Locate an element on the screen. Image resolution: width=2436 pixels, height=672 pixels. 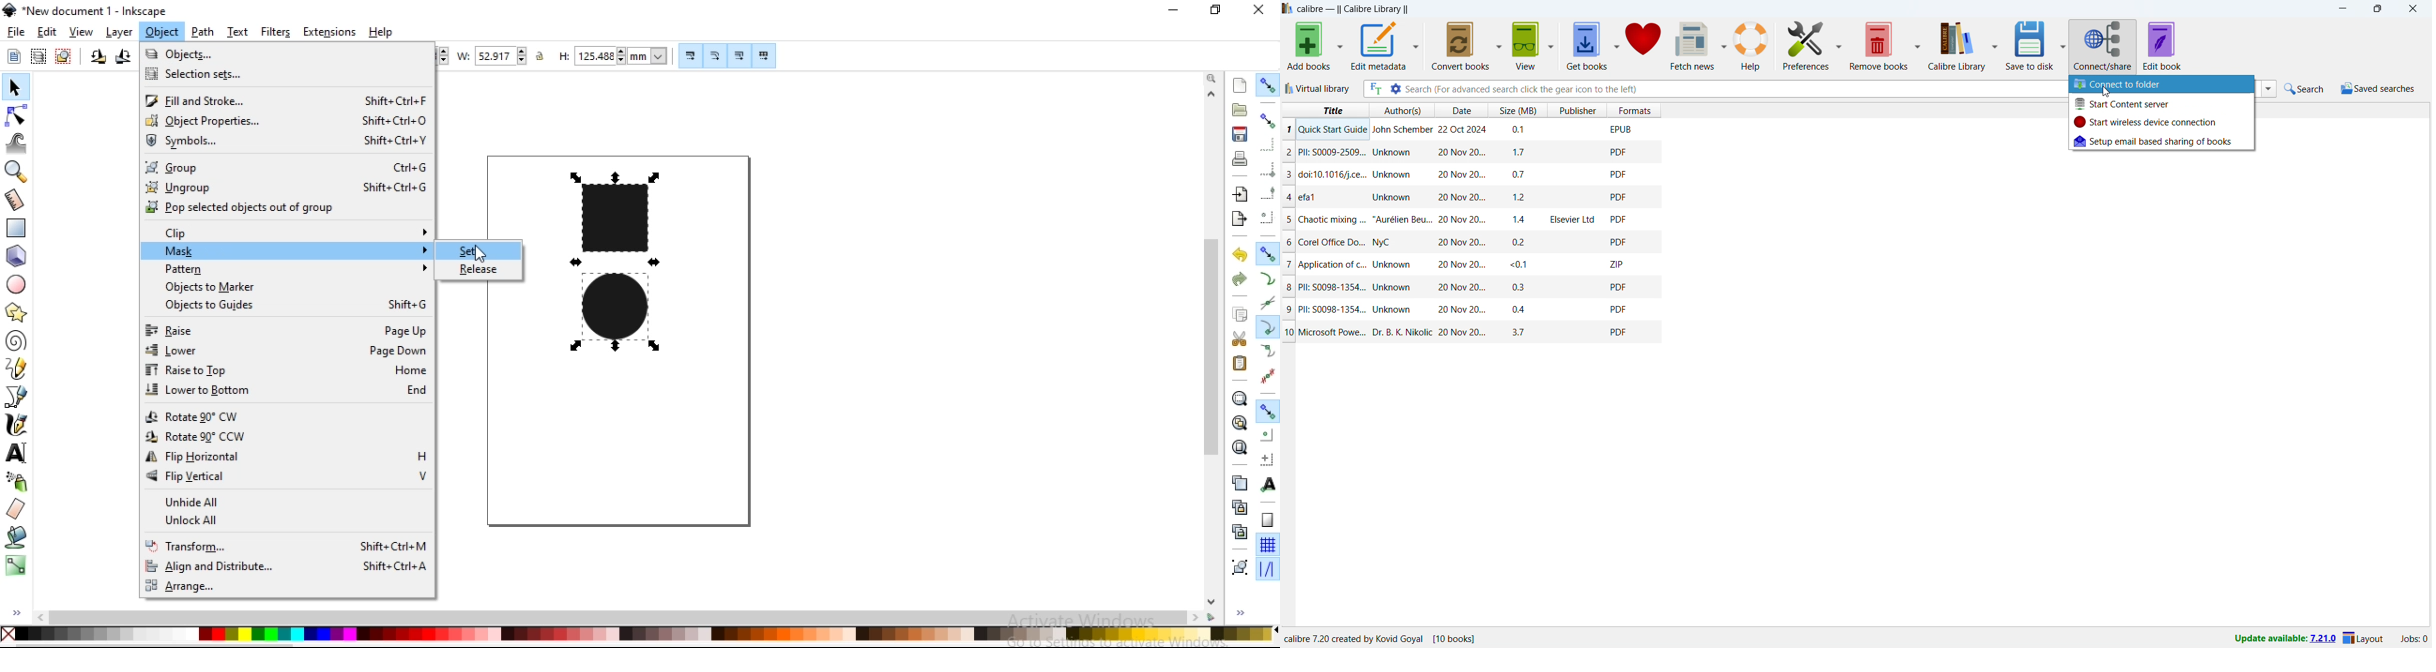
extensions is located at coordinates (329, 33).